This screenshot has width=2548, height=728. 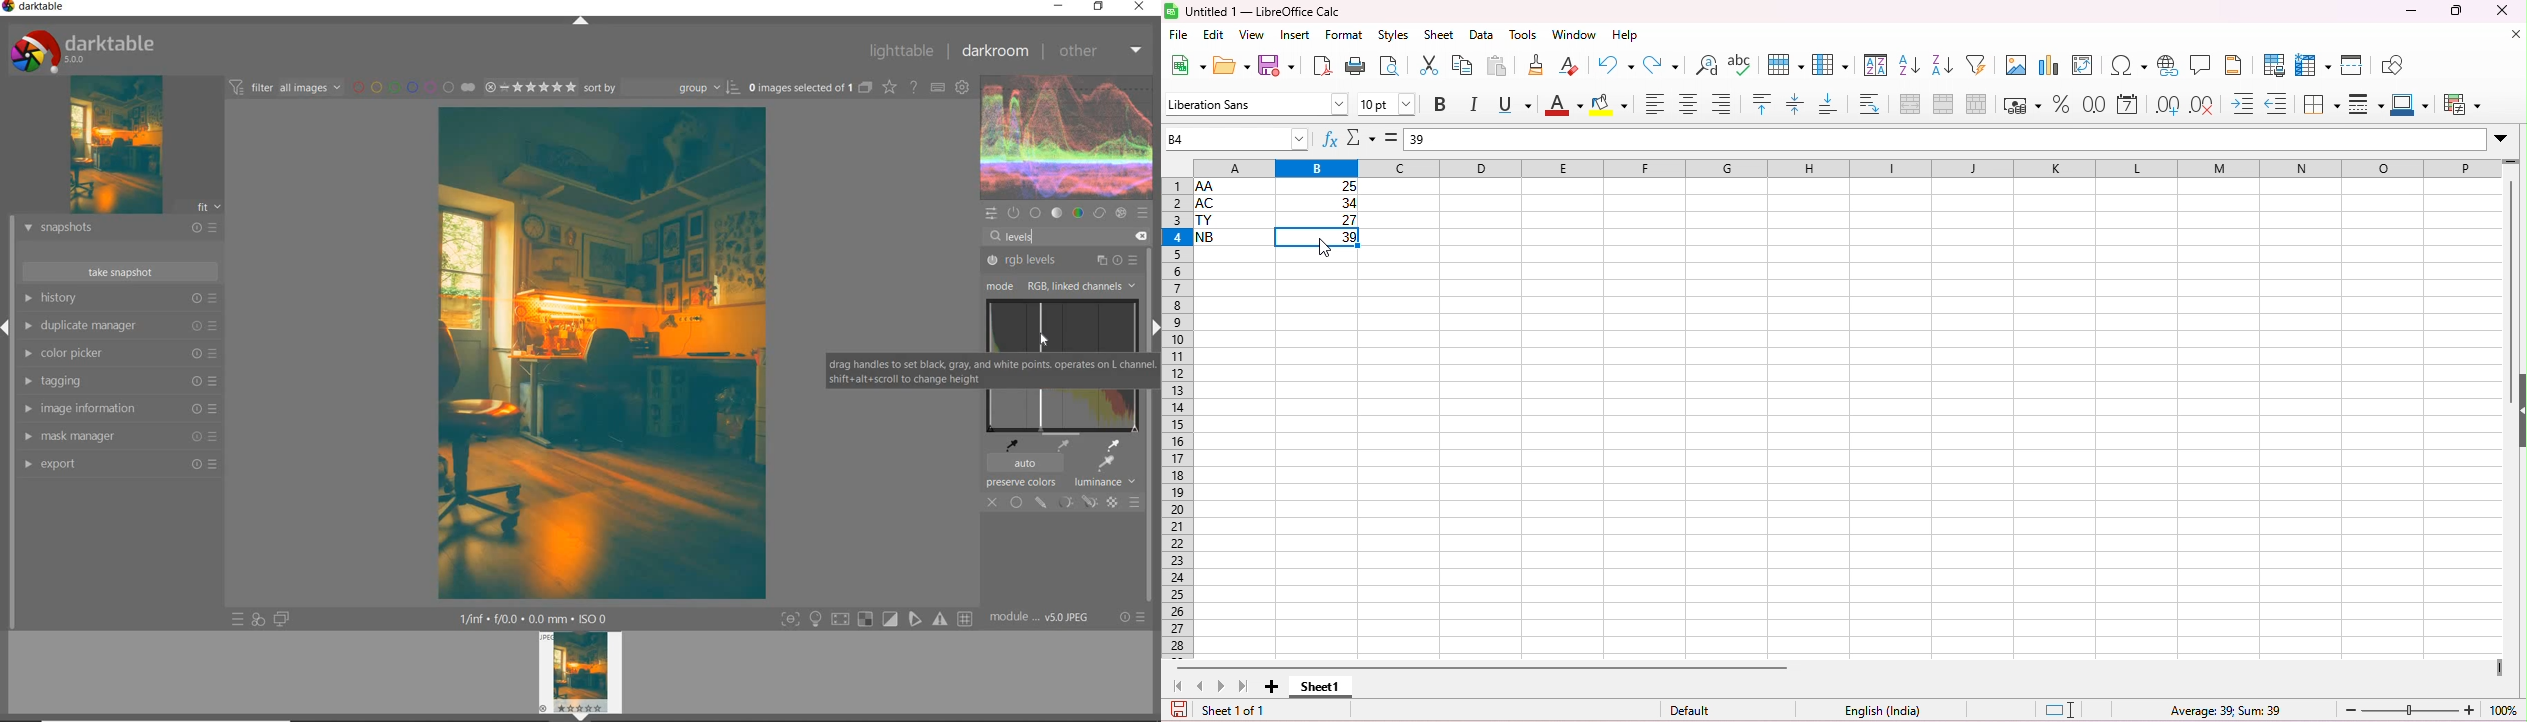 I want to click on quick access to presets, so click(x=239, y=618).